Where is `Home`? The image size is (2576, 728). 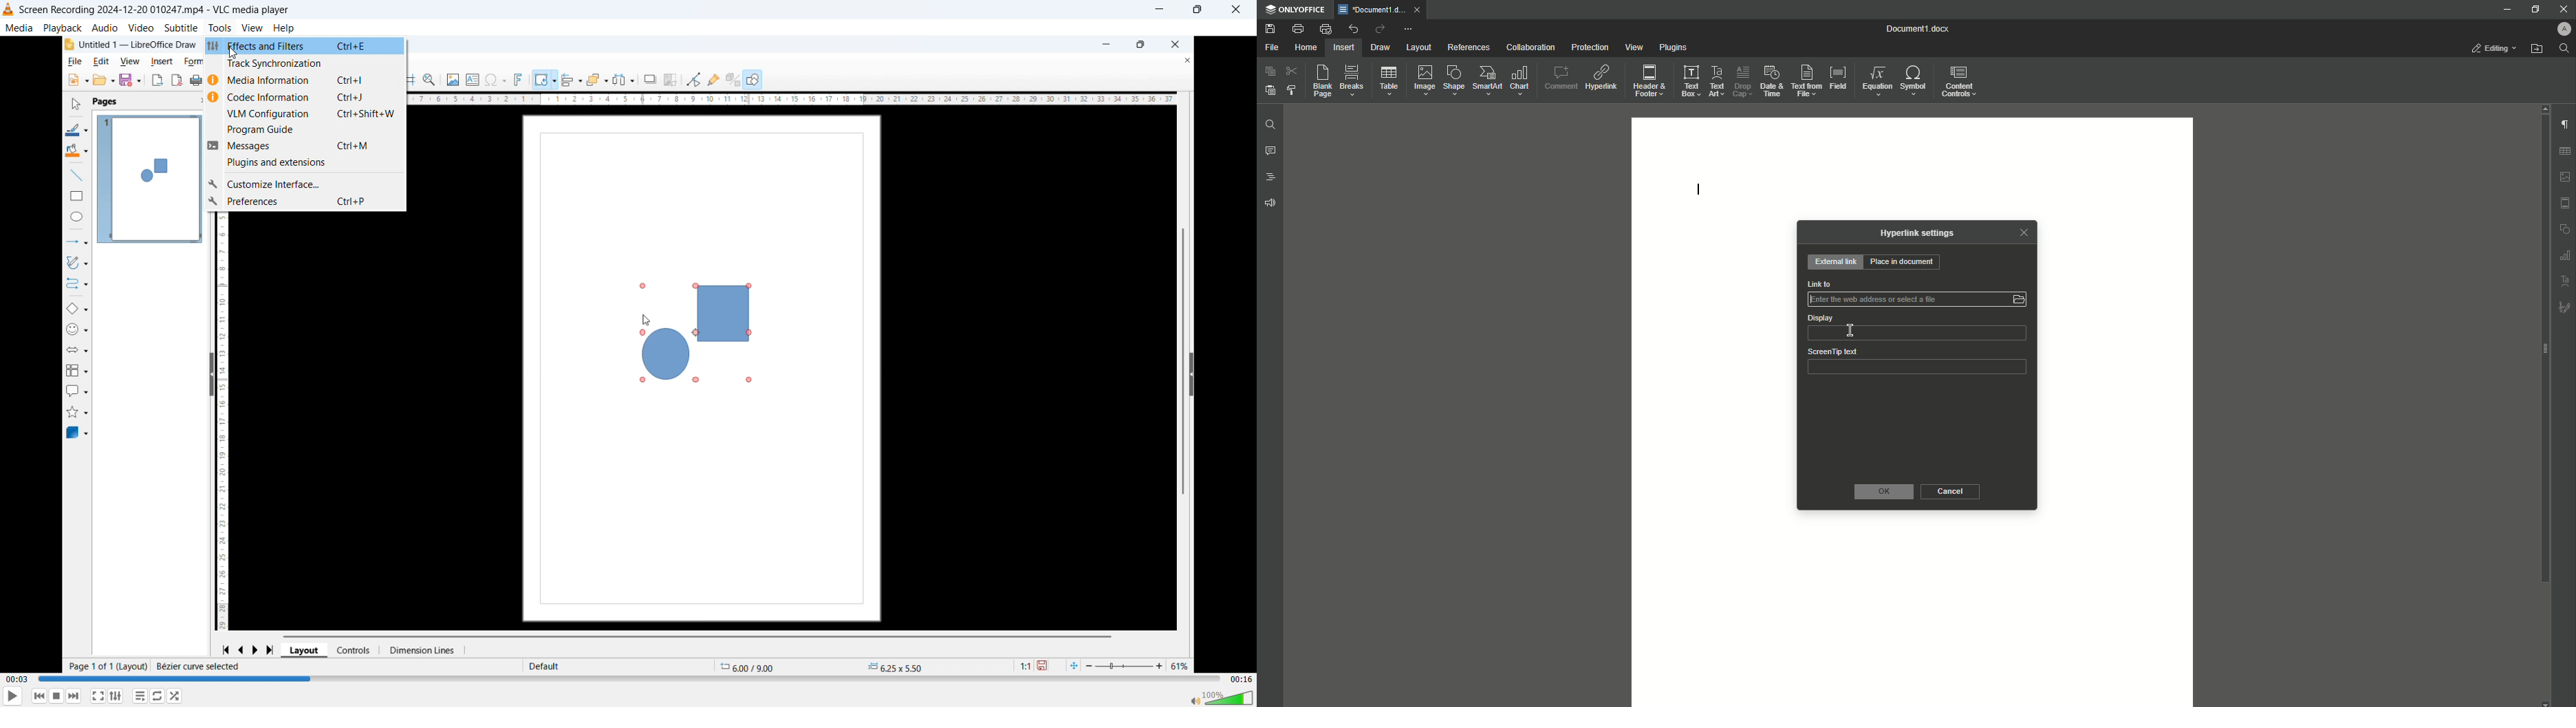
Home is located at coordinates (1307, 47).